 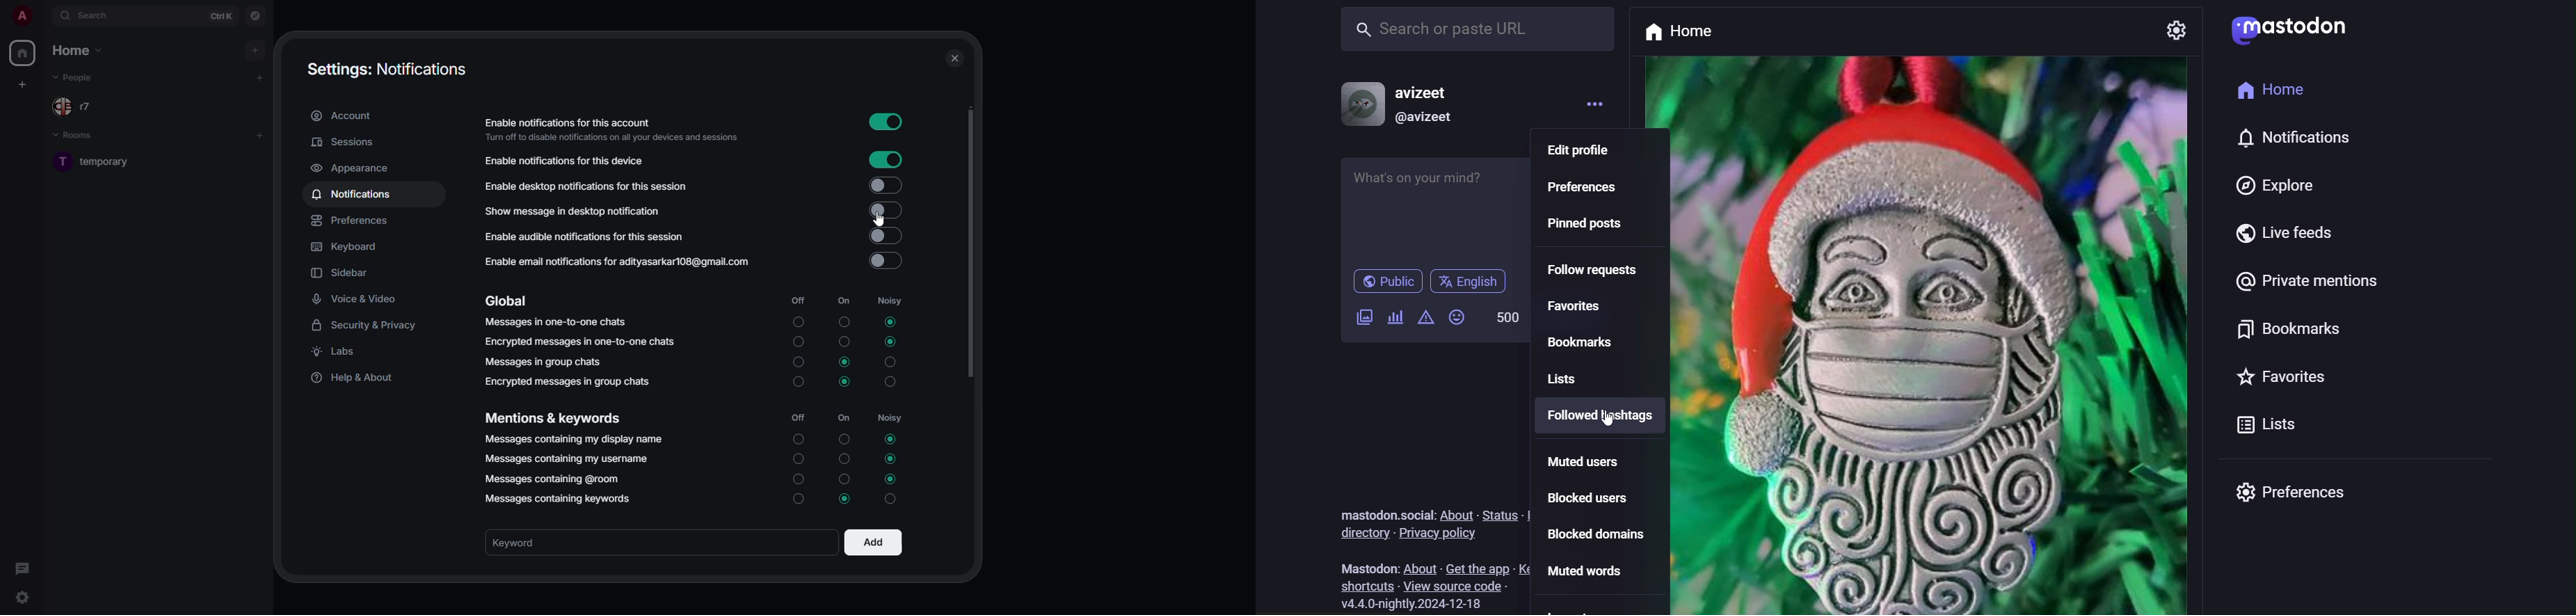 I want to click on On Unselected, so click(x=845, y=321).